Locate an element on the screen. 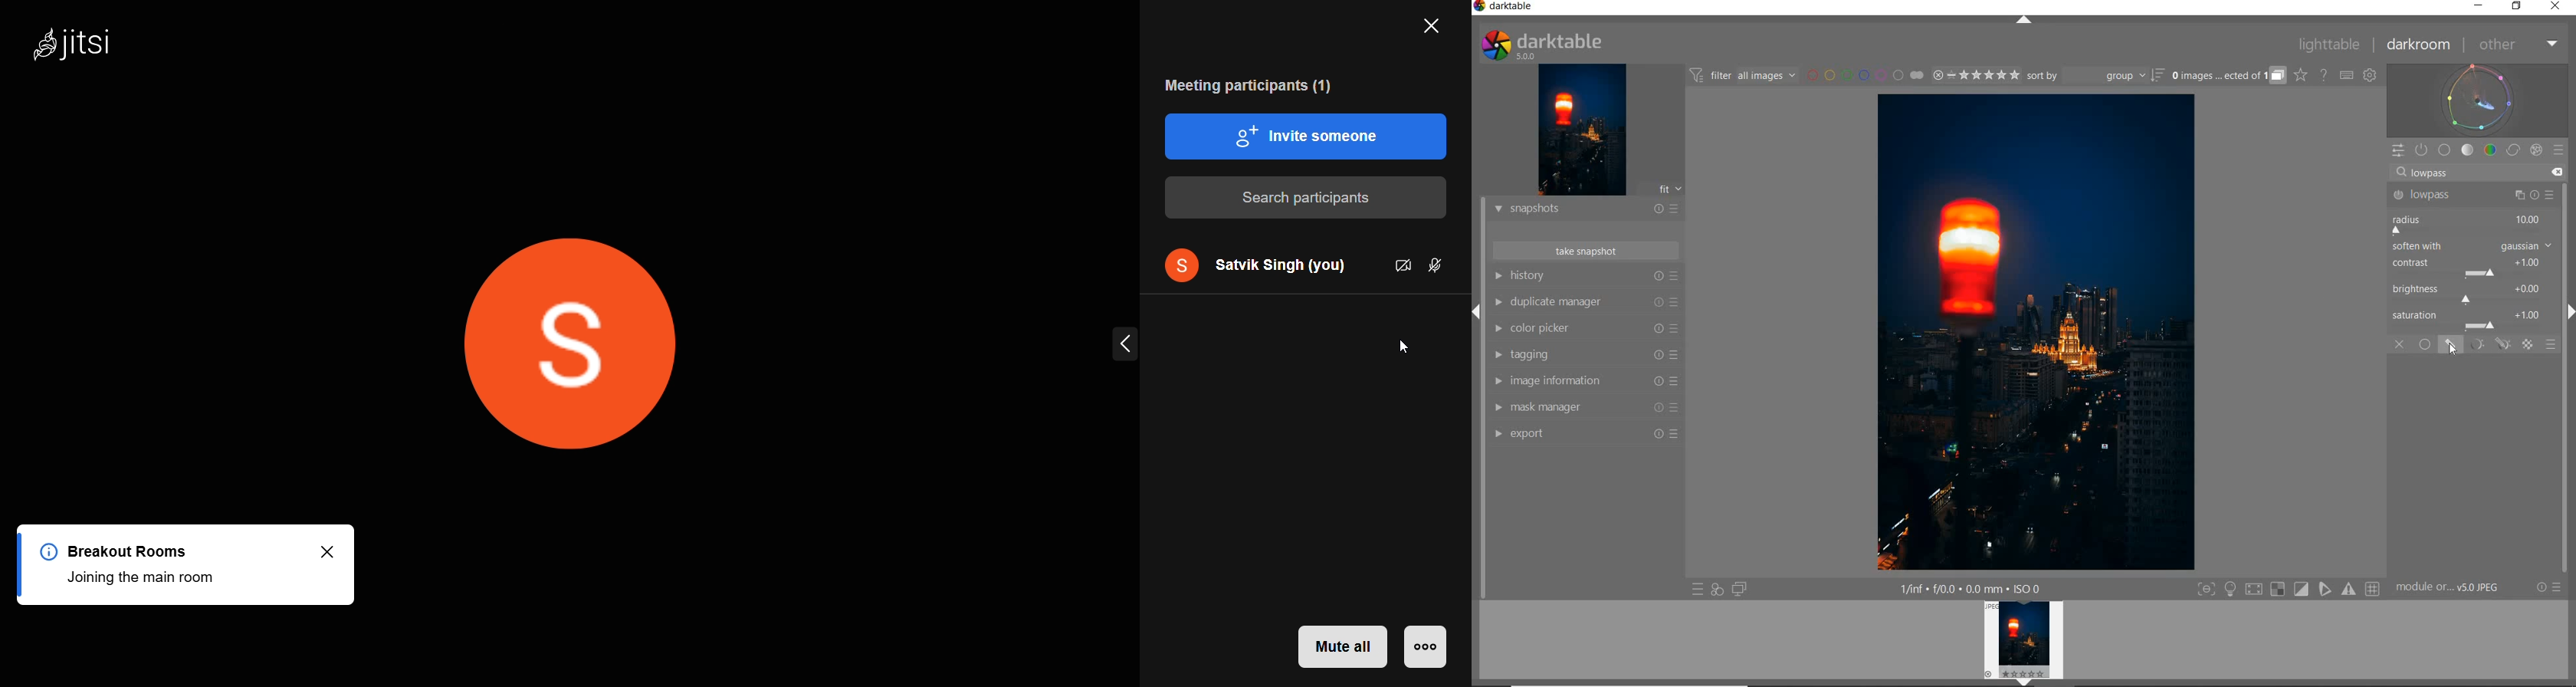 The height and width of the screenshot is (700, 2576). DELETE is located at coordinates (2559, 173).